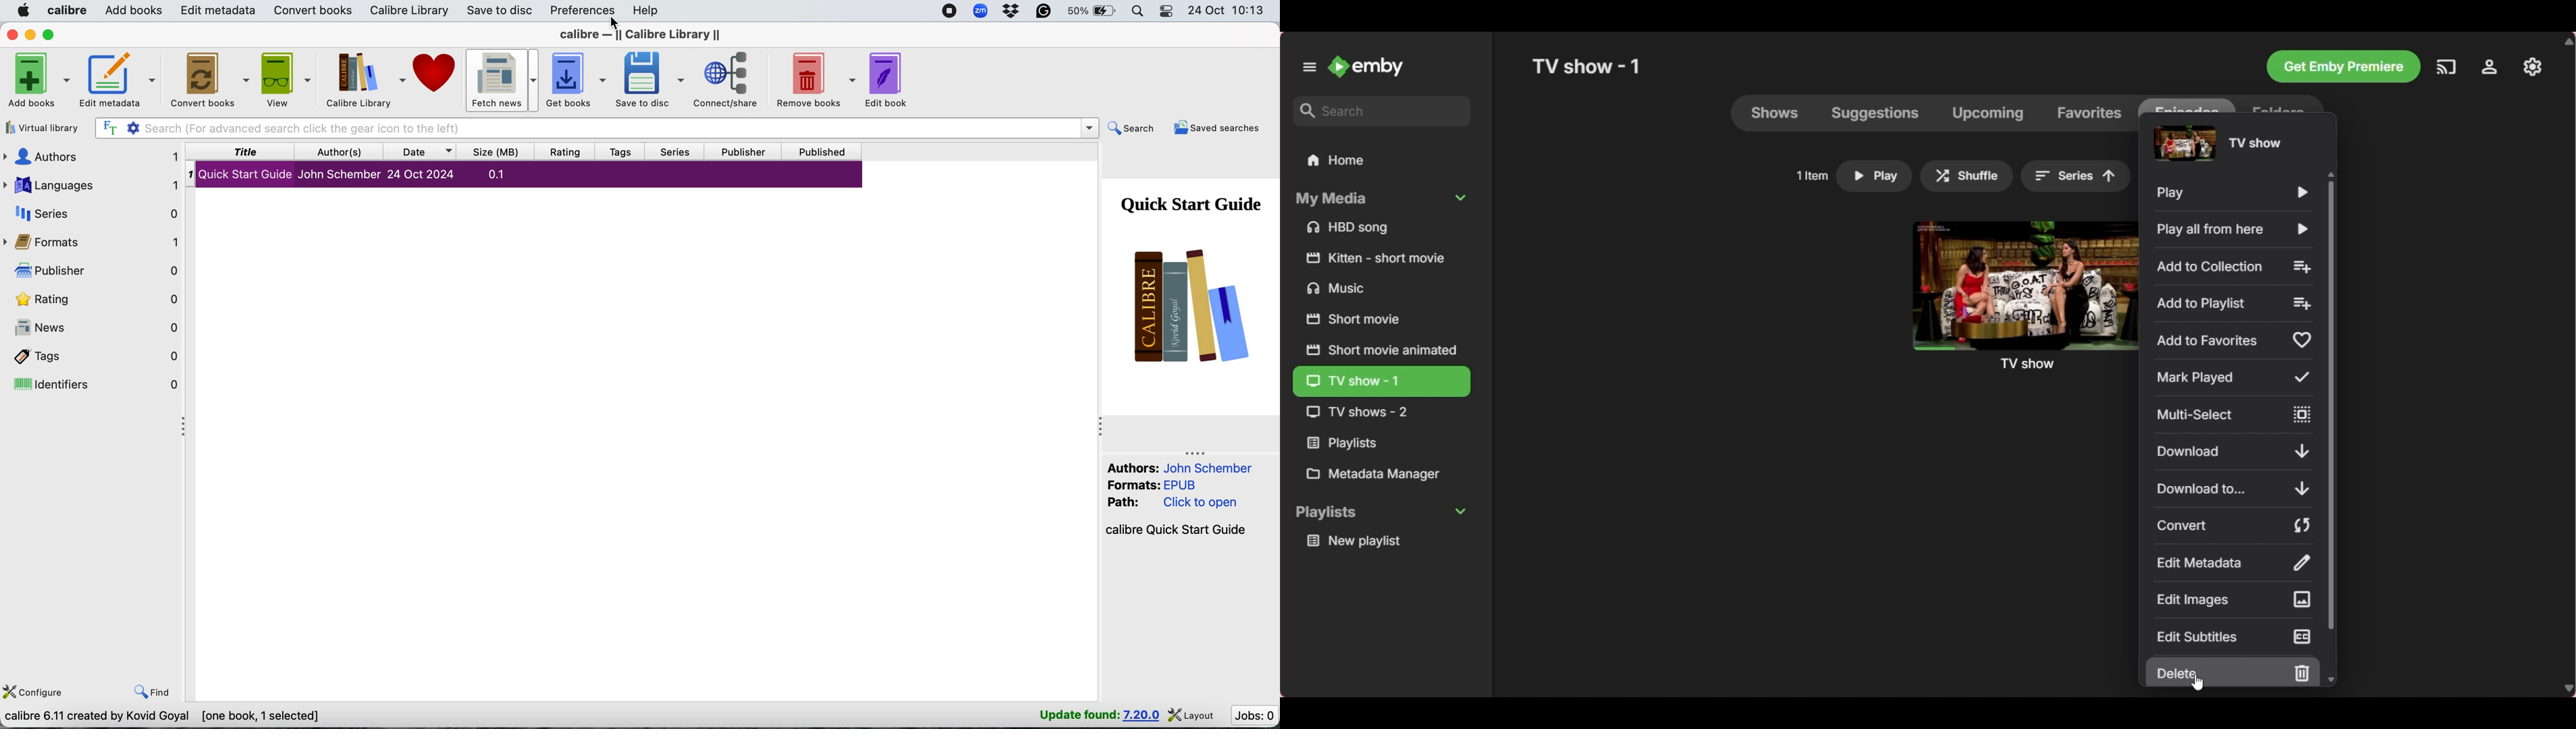 The image size is (2576, 756). What do you see at coordinates (1254, 715) in the screenshot?
I see `jobs : 0` at bounding box center [1254, 715].